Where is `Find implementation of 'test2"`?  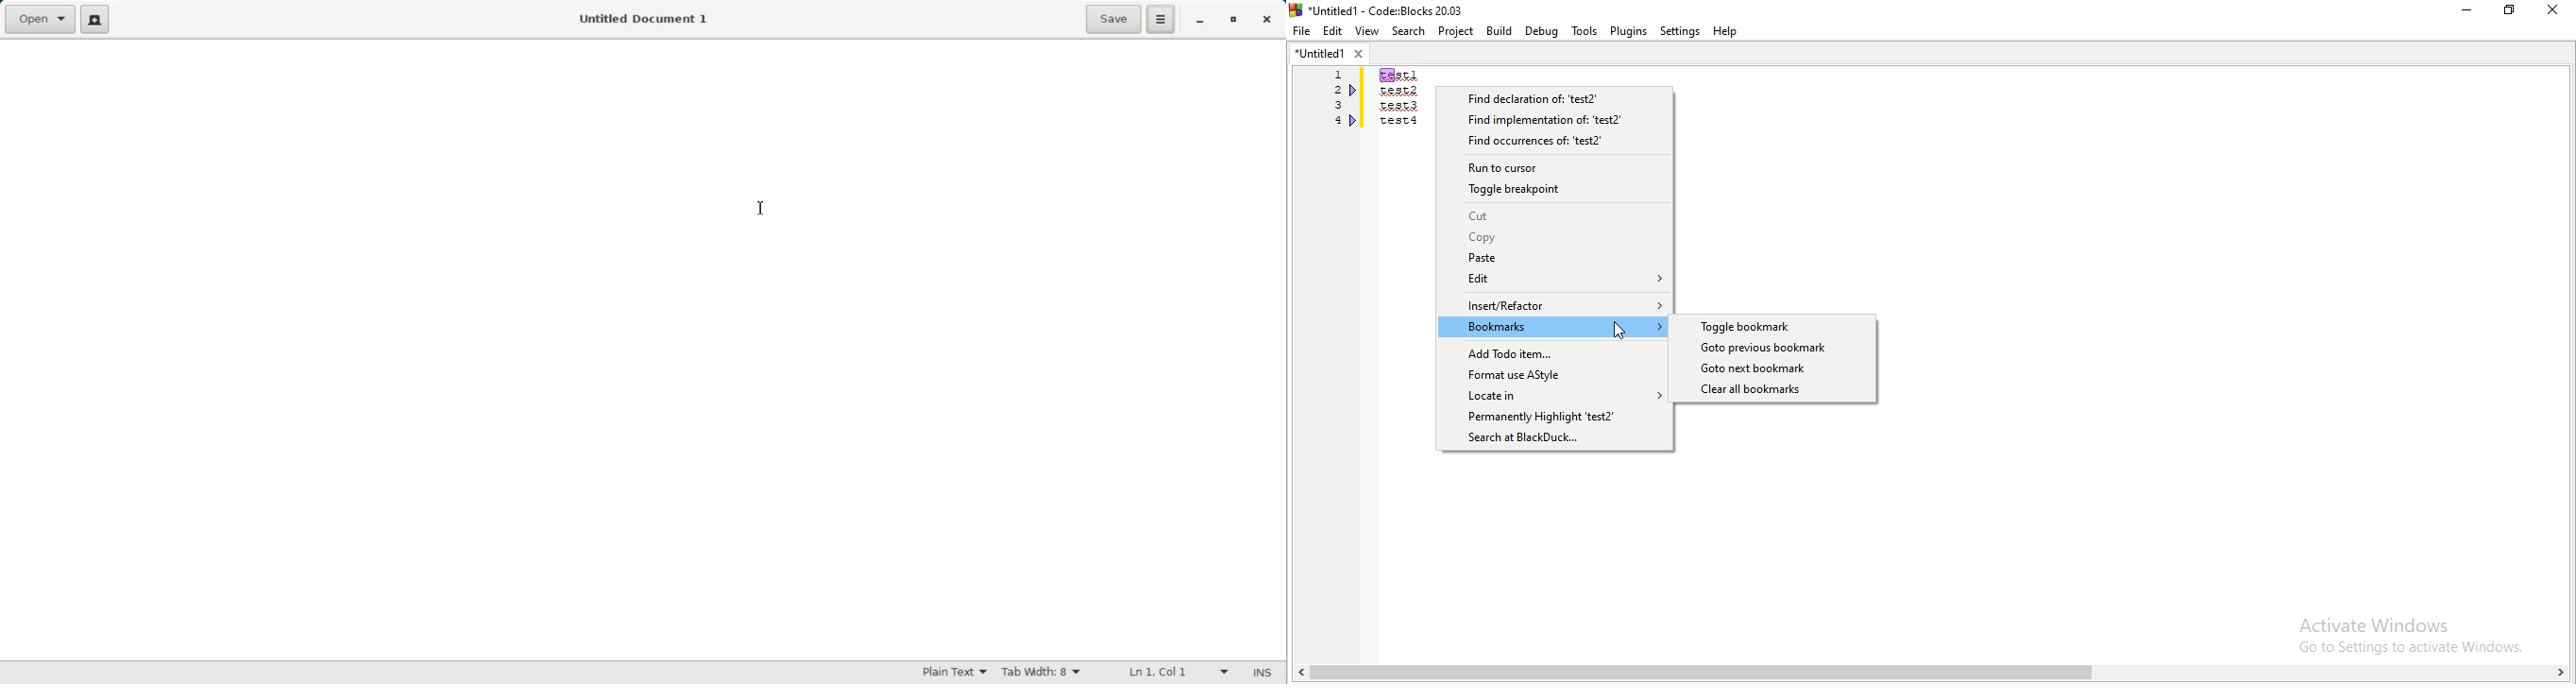
Find implementation of 'test2" is located at coordinates (1555, 119).